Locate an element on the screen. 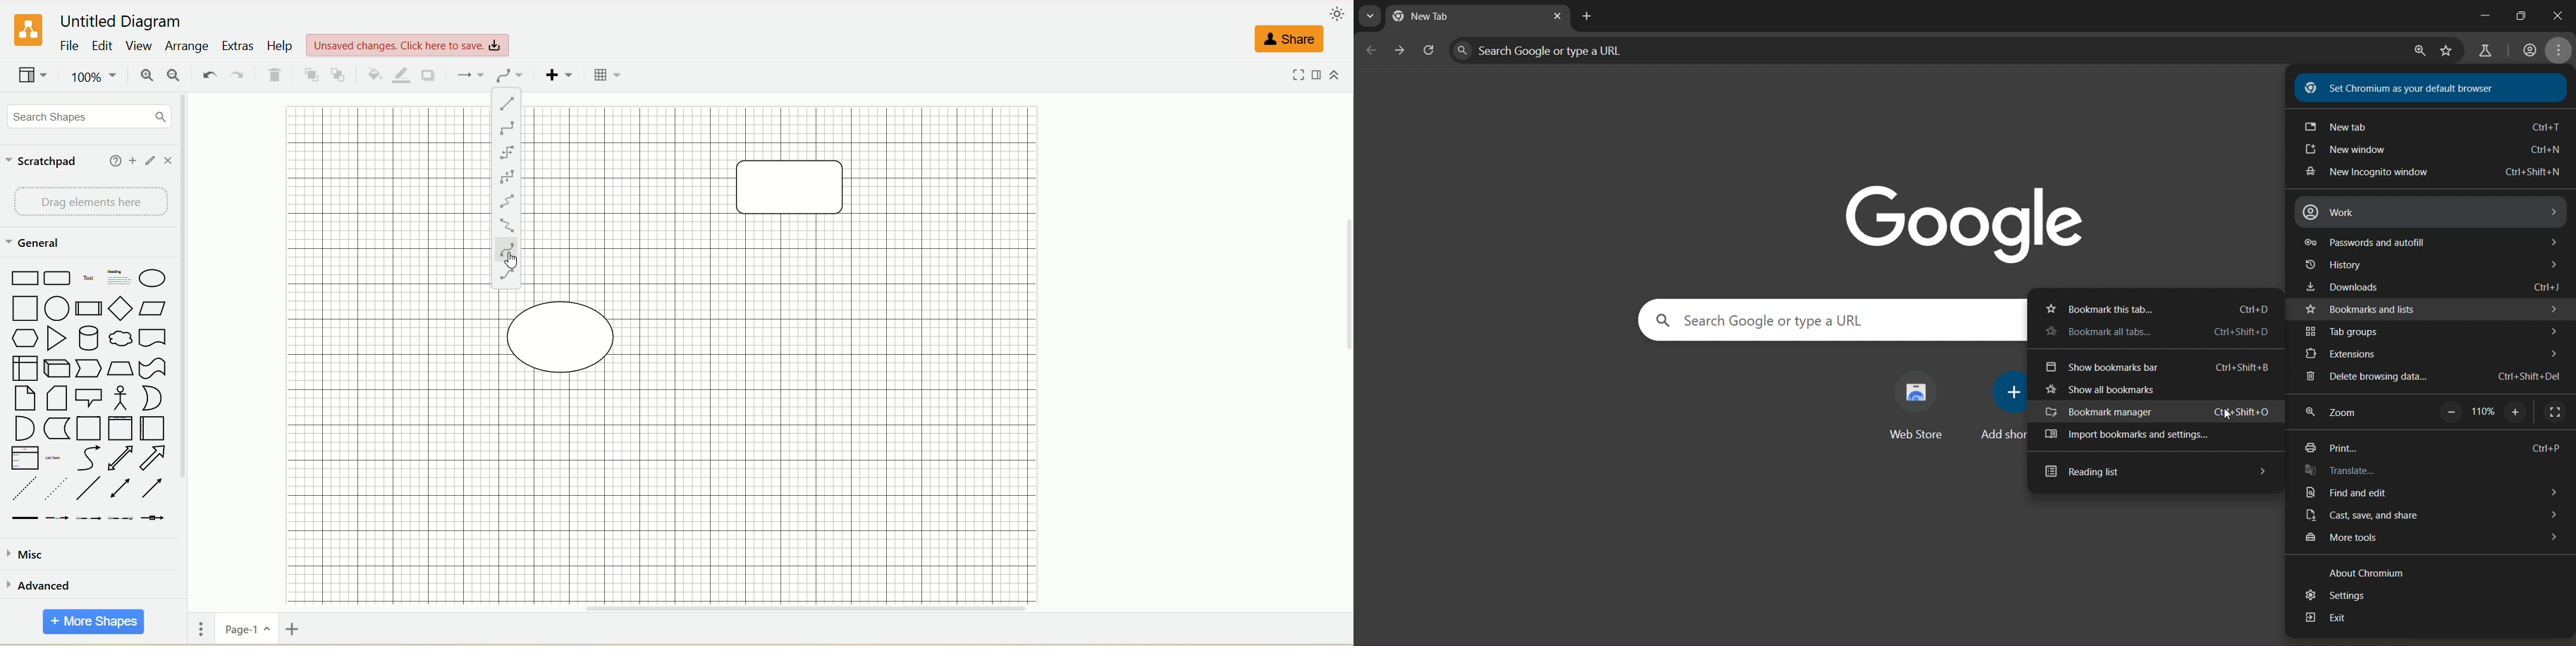  vertical scroll bar is located at coordinates (192, 346).